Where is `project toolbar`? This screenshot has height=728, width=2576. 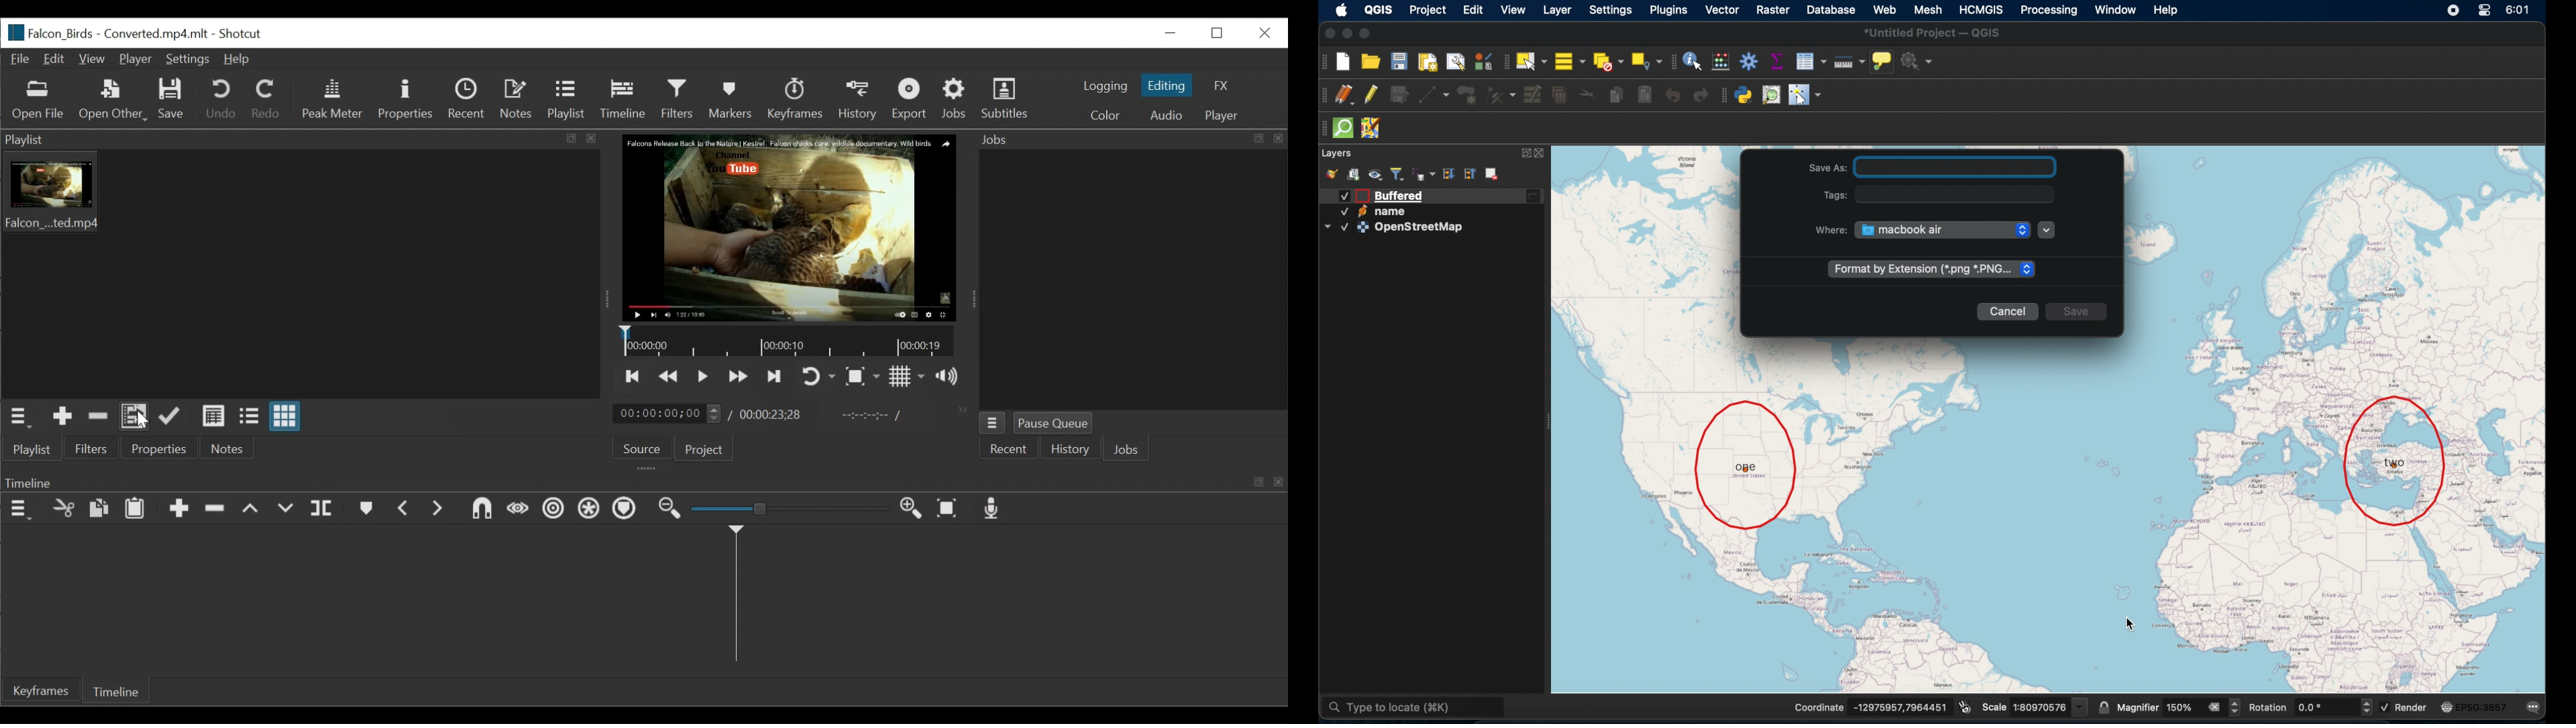 project toolbar is located at coordinates (1323, 62).